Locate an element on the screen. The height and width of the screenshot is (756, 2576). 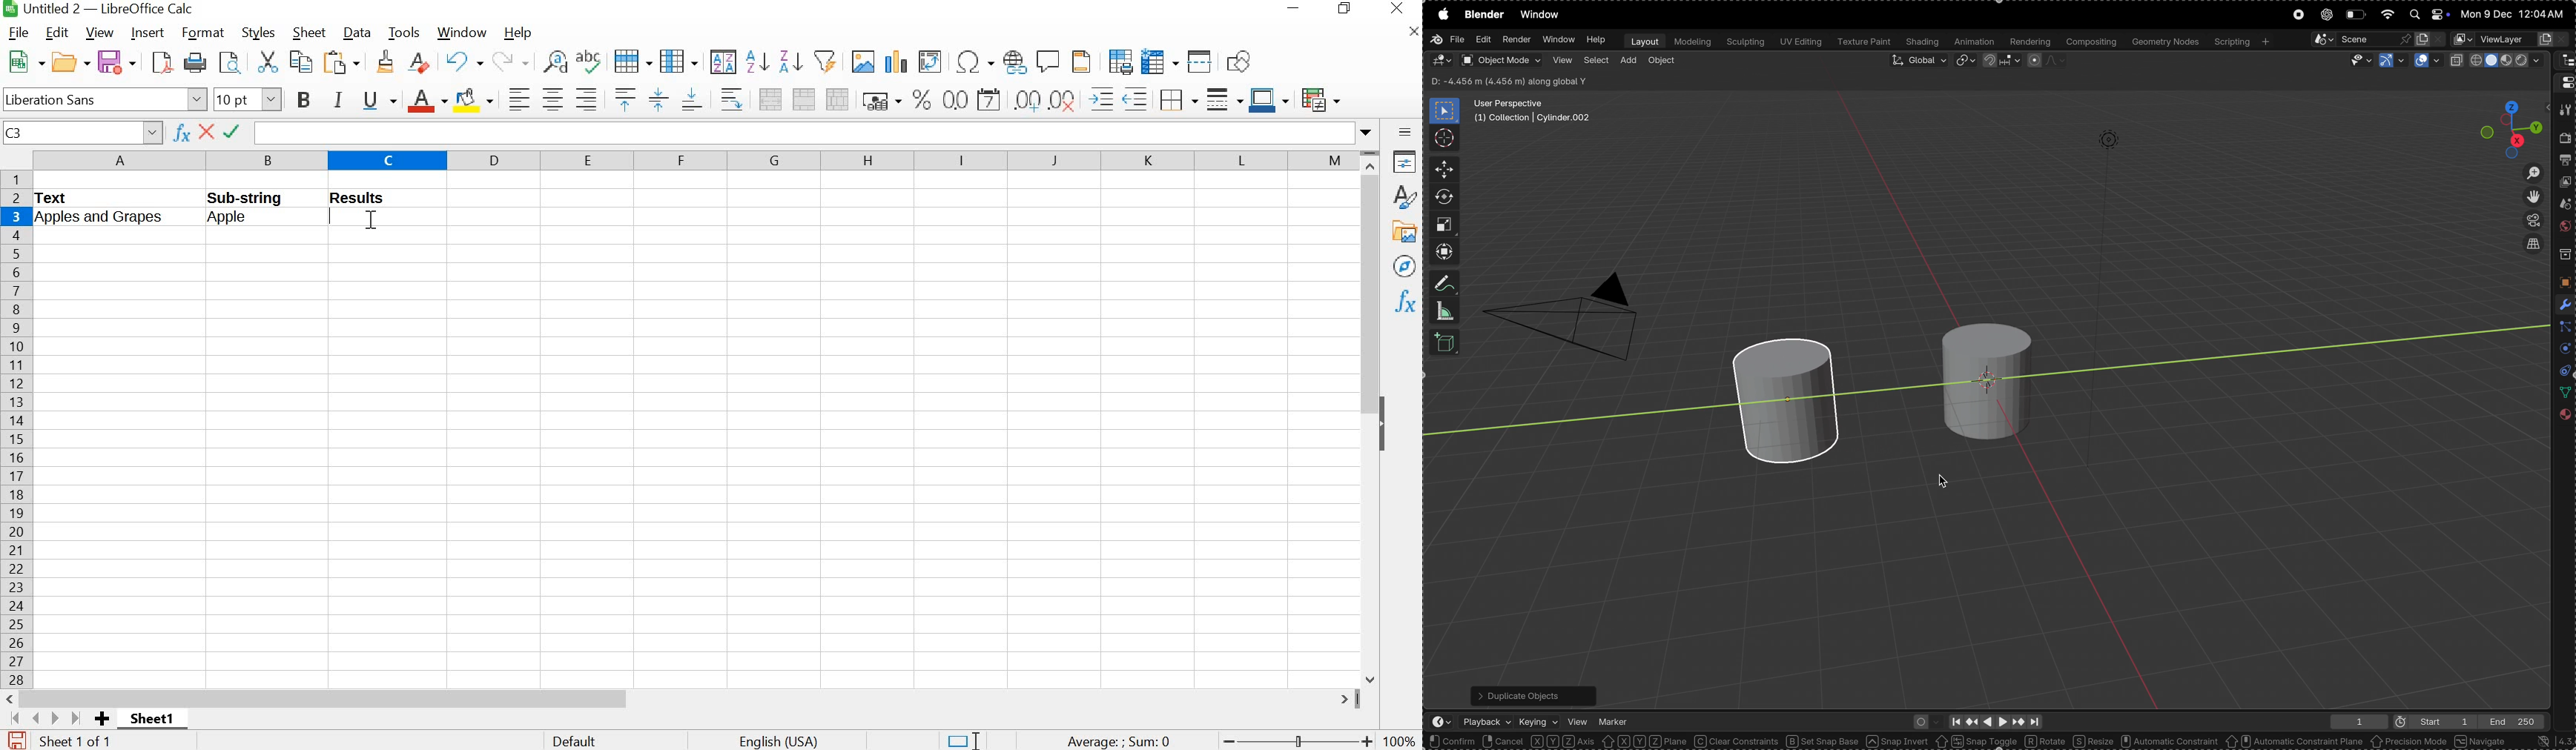
editor type is located at coordinates (1436, 723).